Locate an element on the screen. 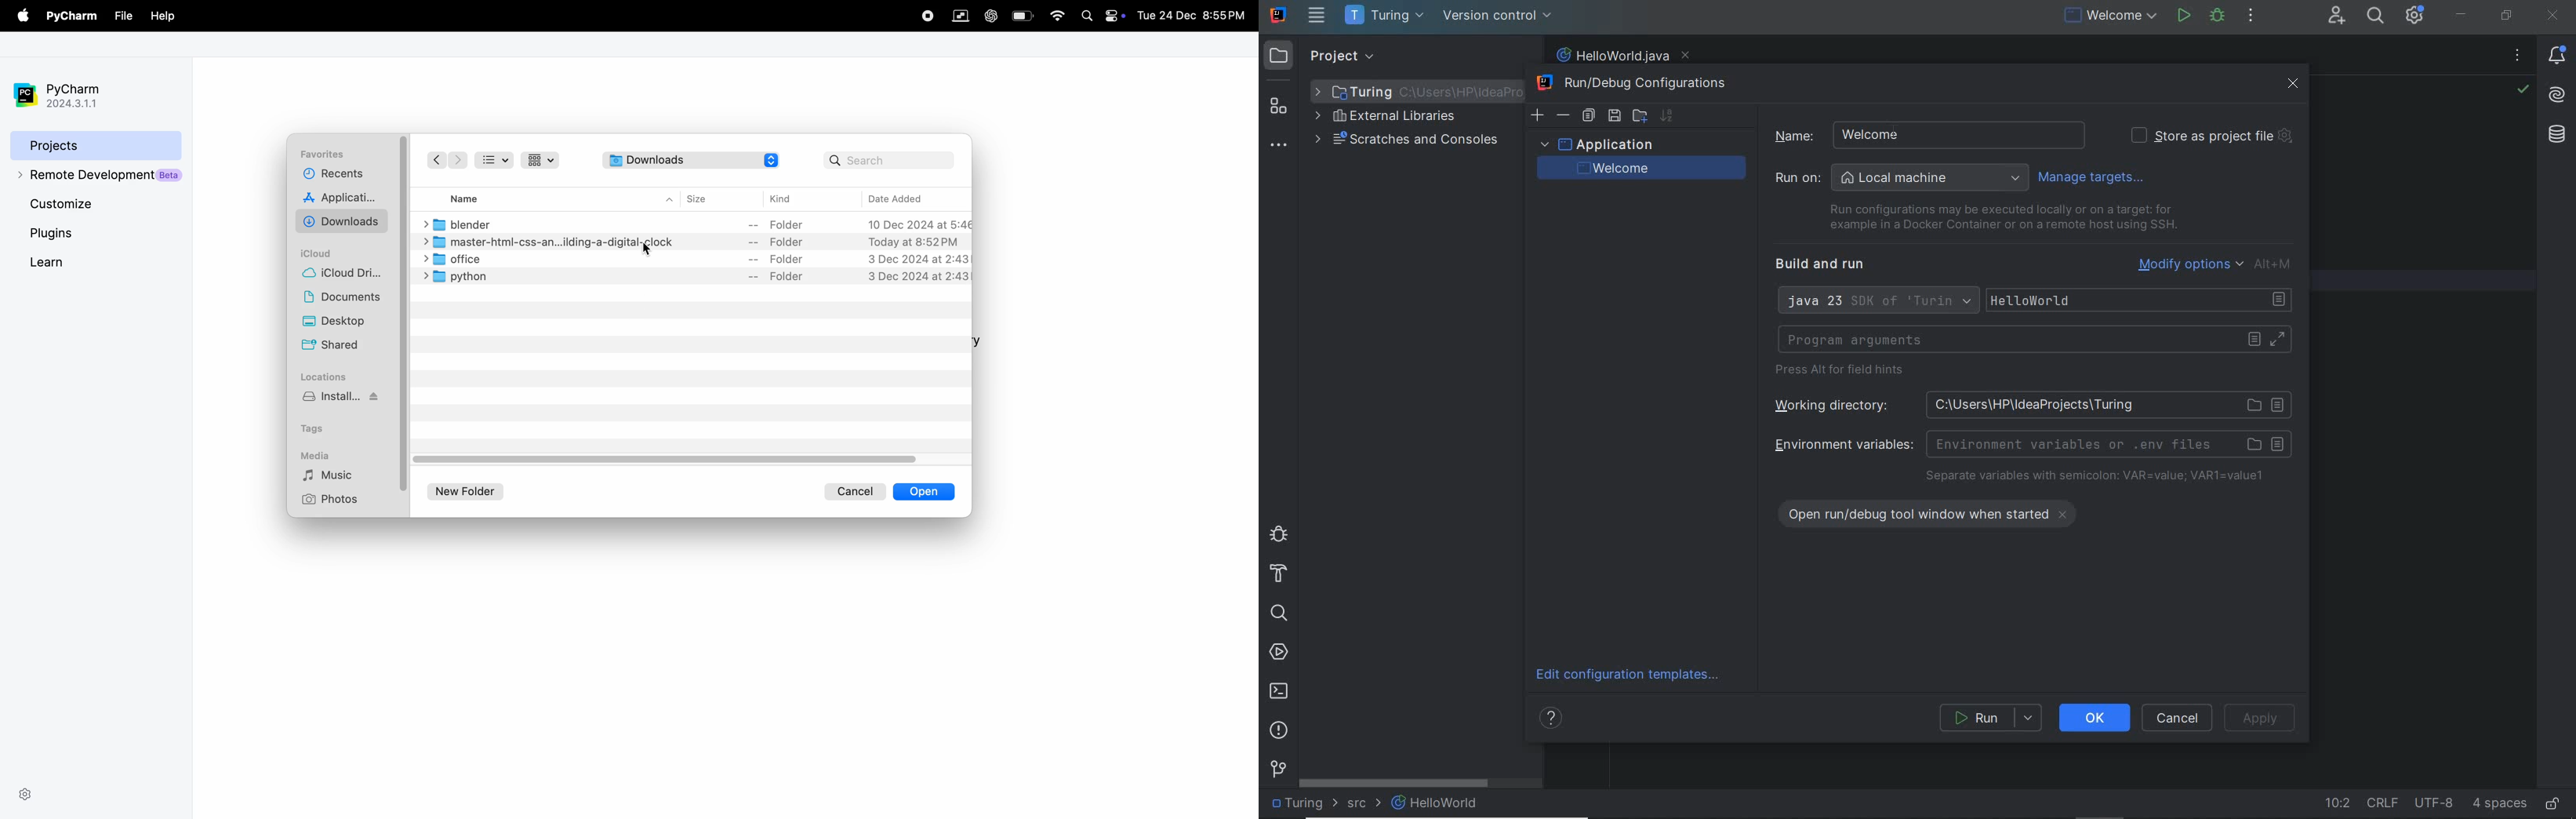  cancel is located at coordinates (856, 490).